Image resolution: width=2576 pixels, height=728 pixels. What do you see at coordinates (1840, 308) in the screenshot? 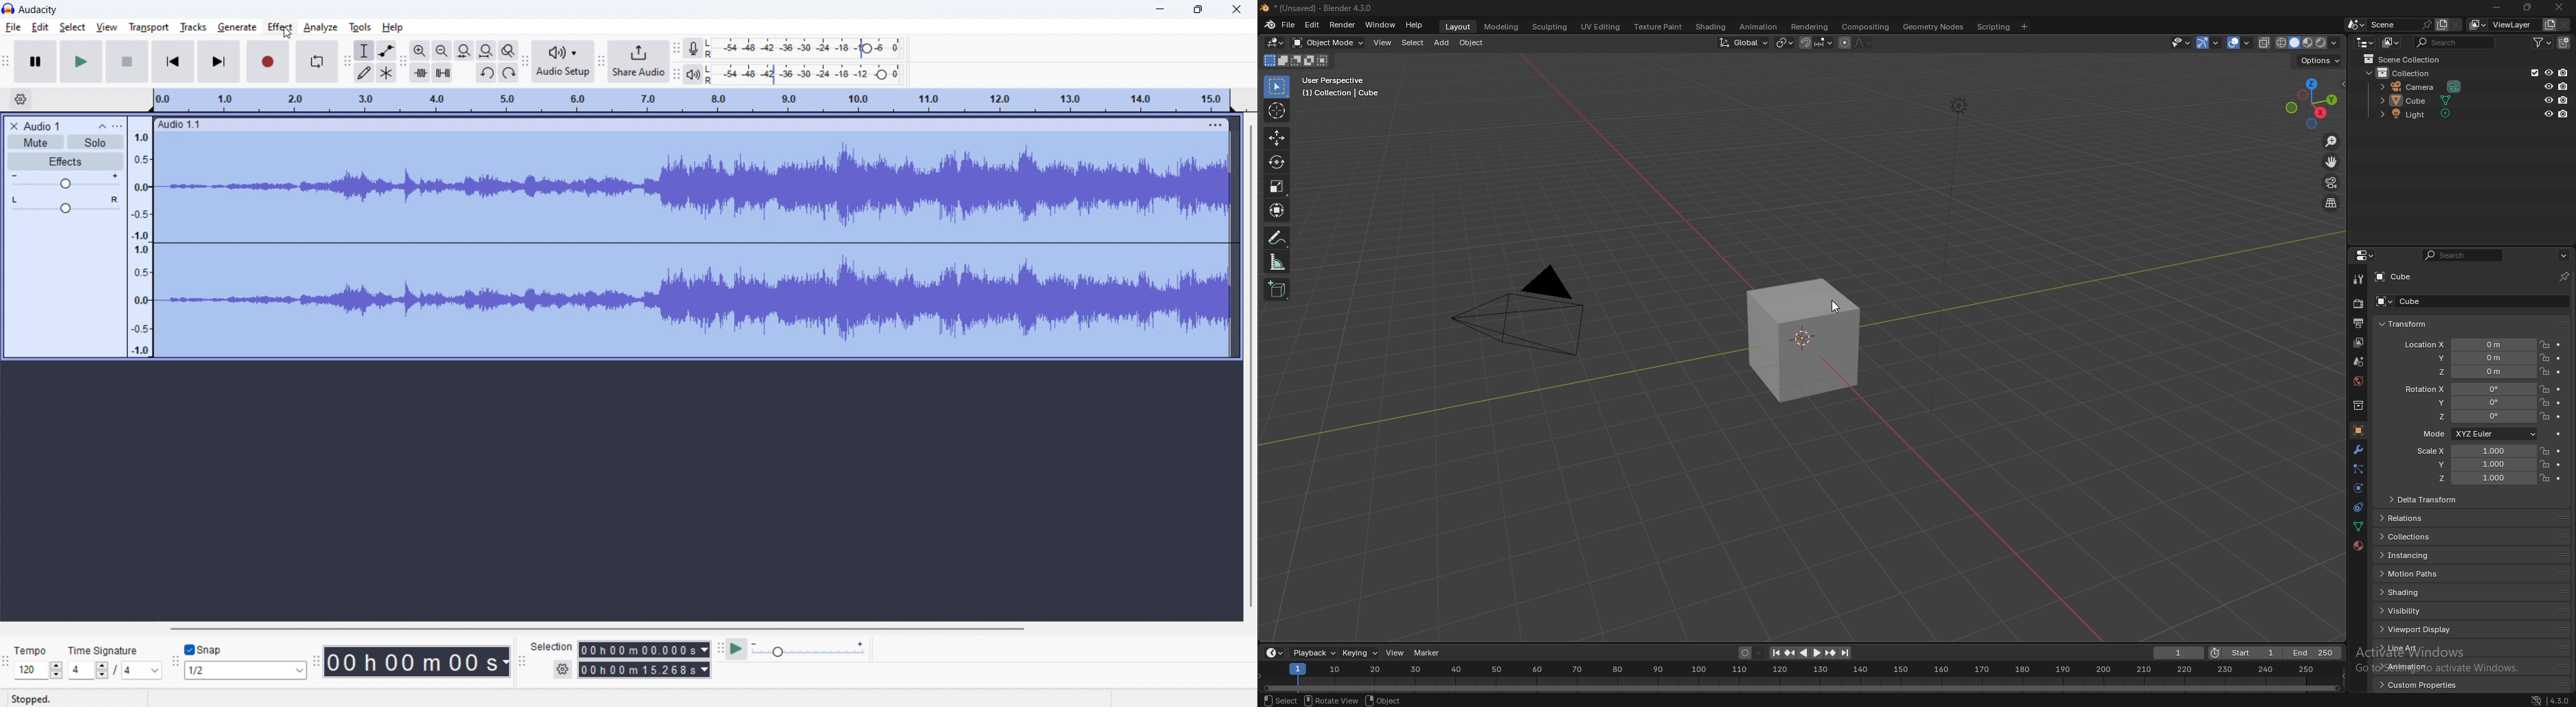
I see `CURSOR` at bounding box center [1840, 308].